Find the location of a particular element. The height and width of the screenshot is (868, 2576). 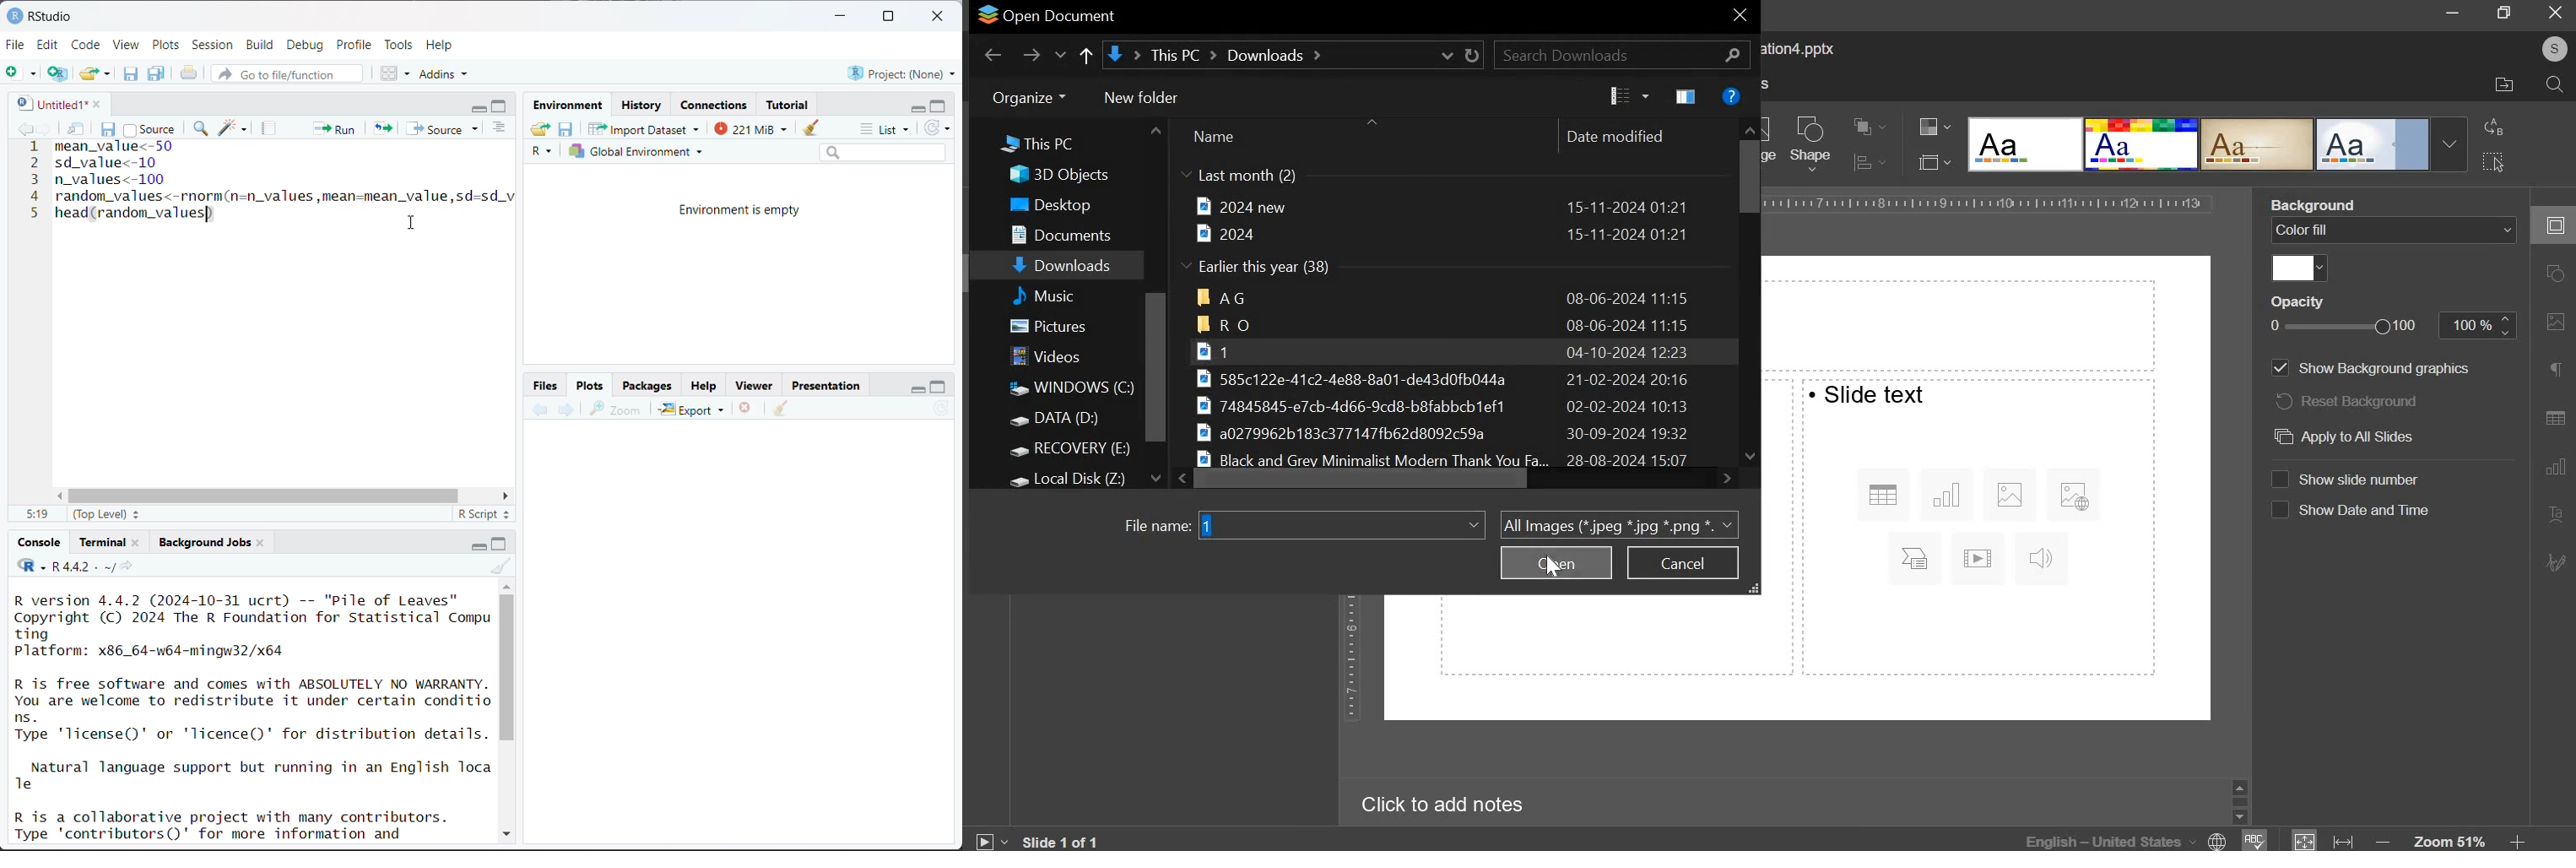

load workspace is located at coordinates (543, 131).